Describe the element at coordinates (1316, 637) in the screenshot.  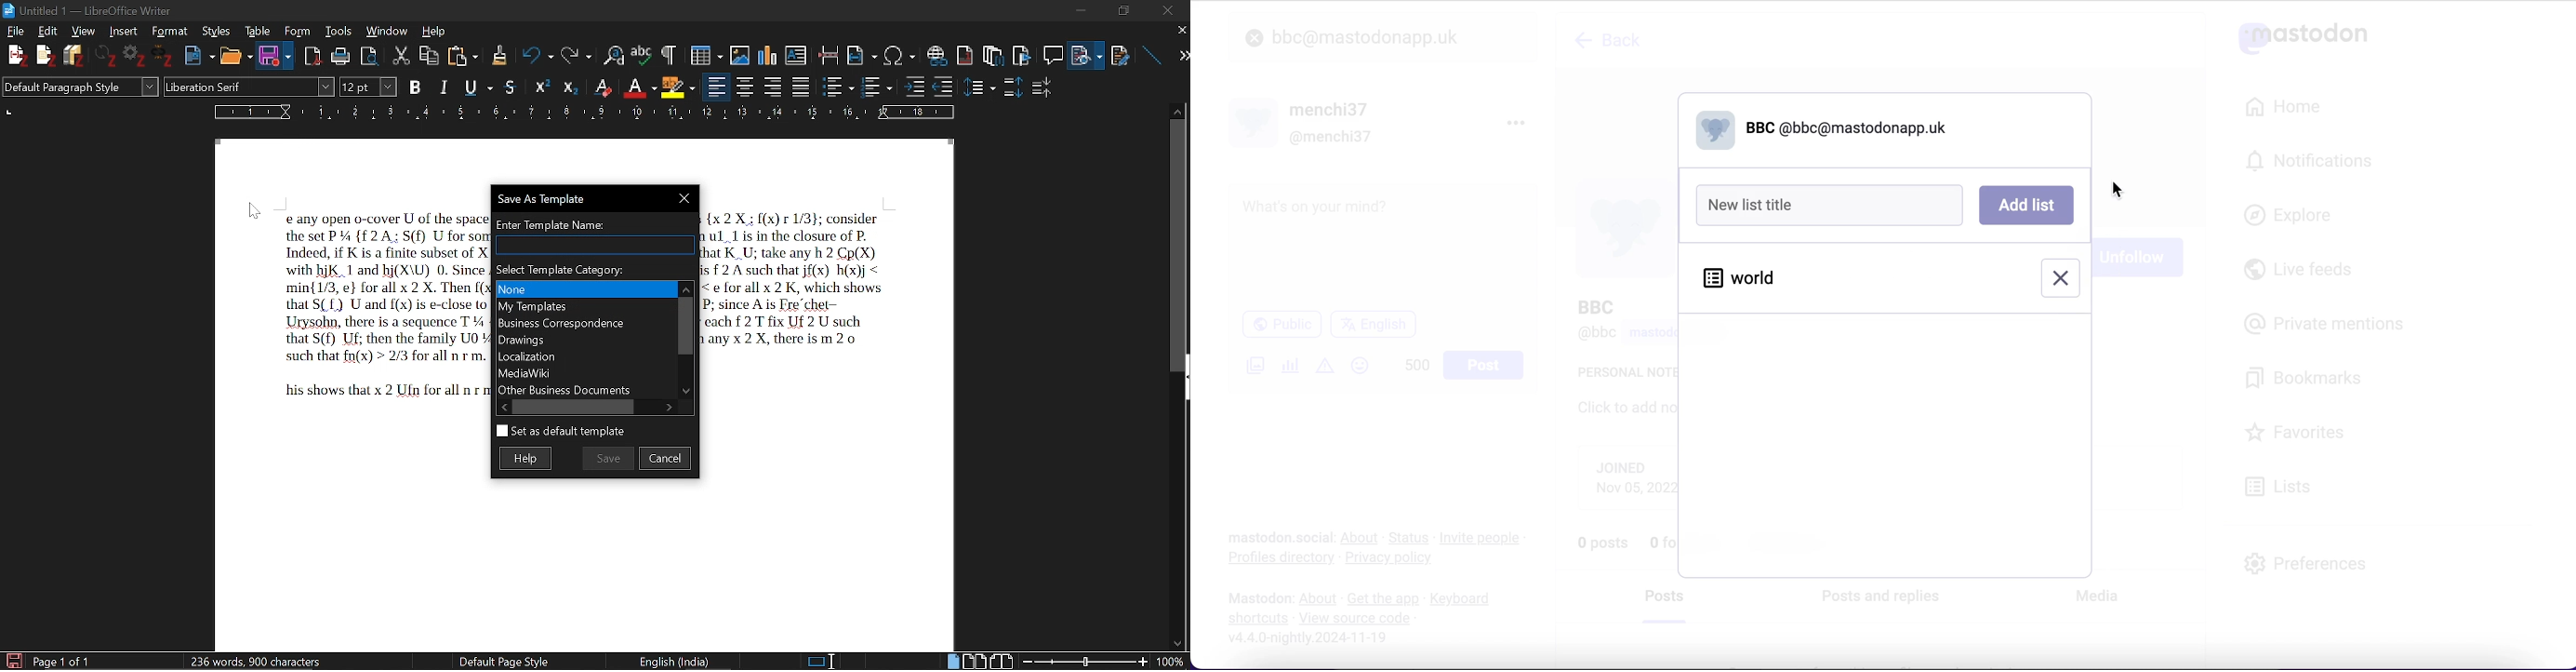
I see `2024-11-19` at that location.